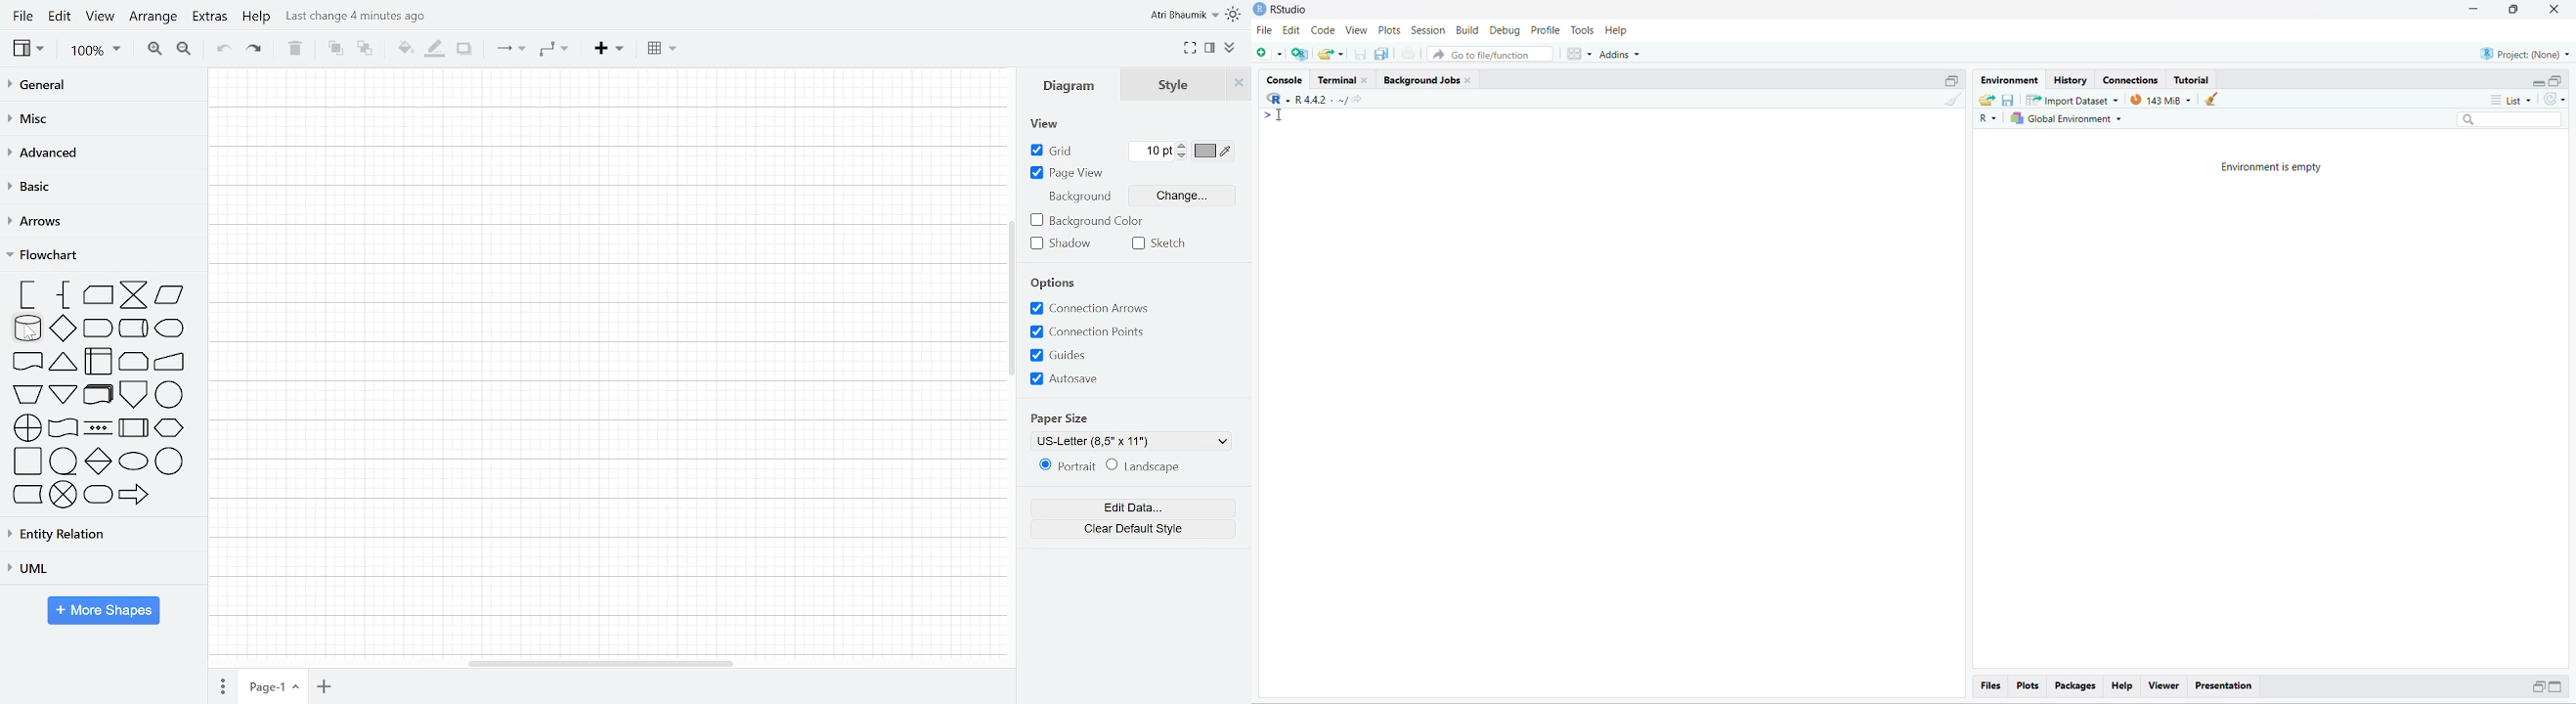  I want to click on open in separate window, so click(2537, 686).